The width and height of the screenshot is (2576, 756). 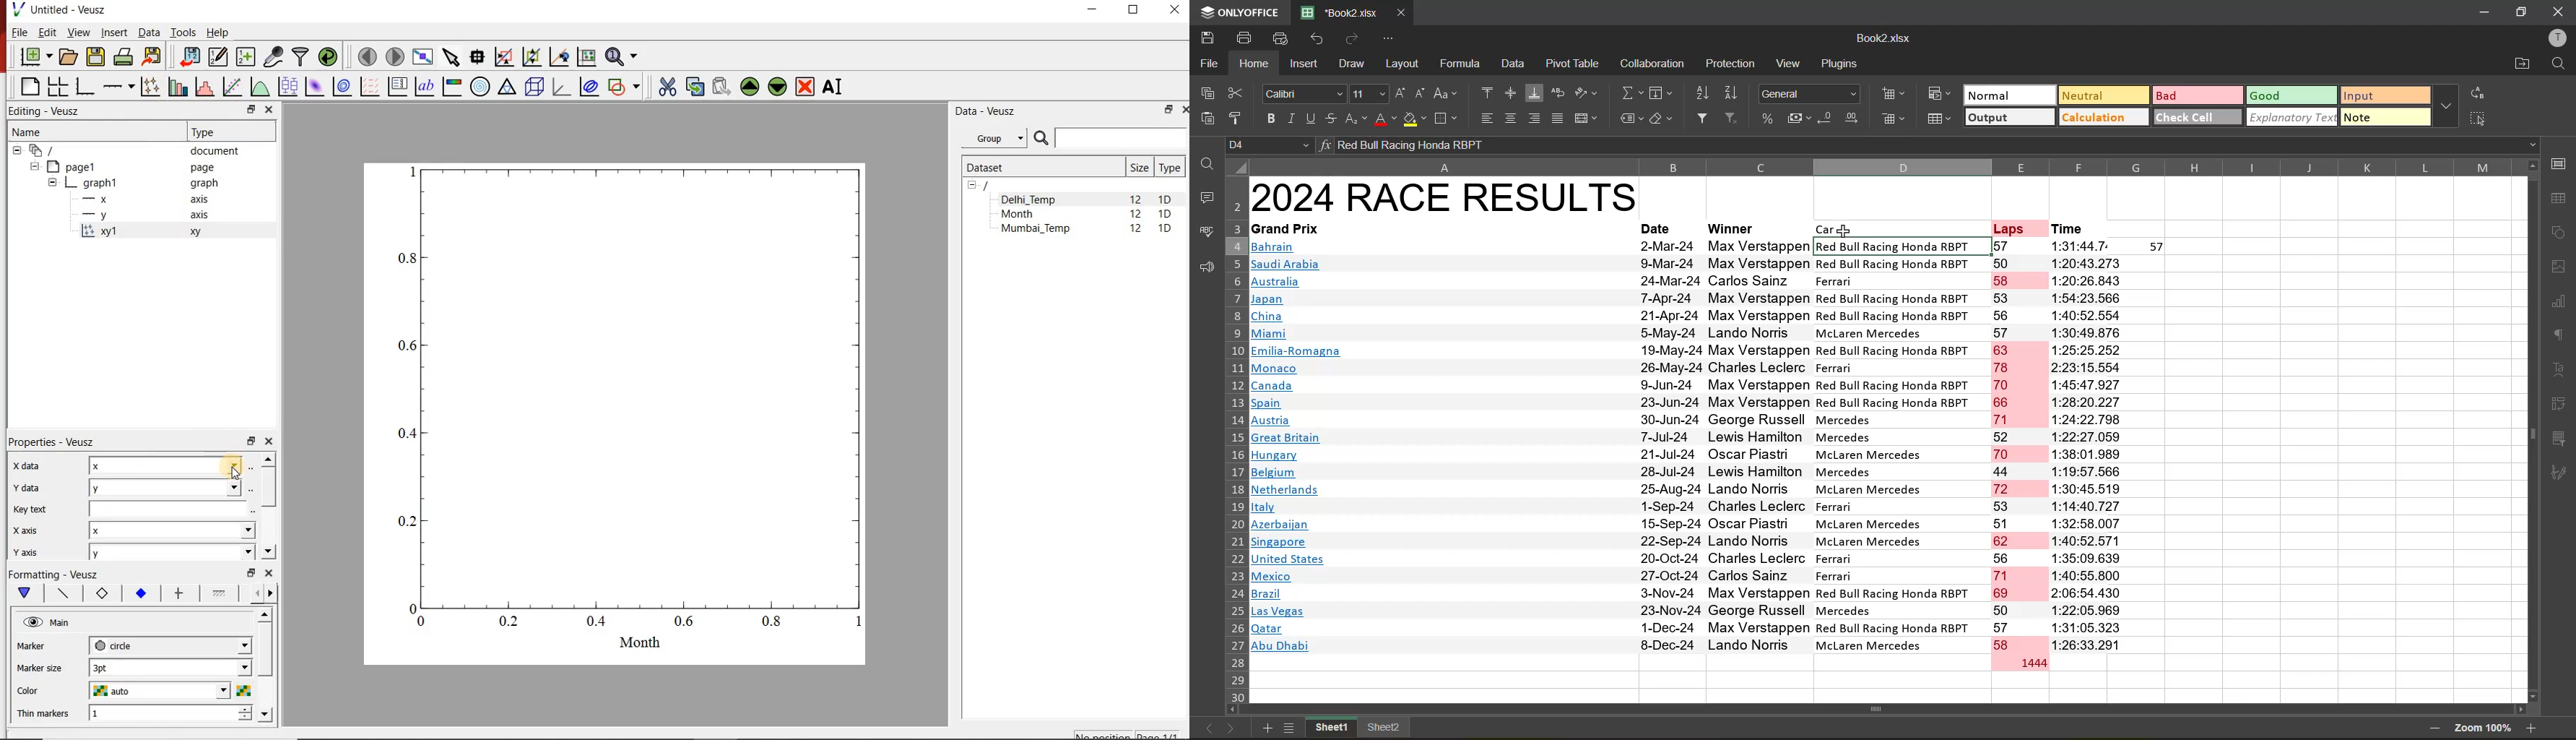 I want to click on Countires name, so click(x=1300, y=448).